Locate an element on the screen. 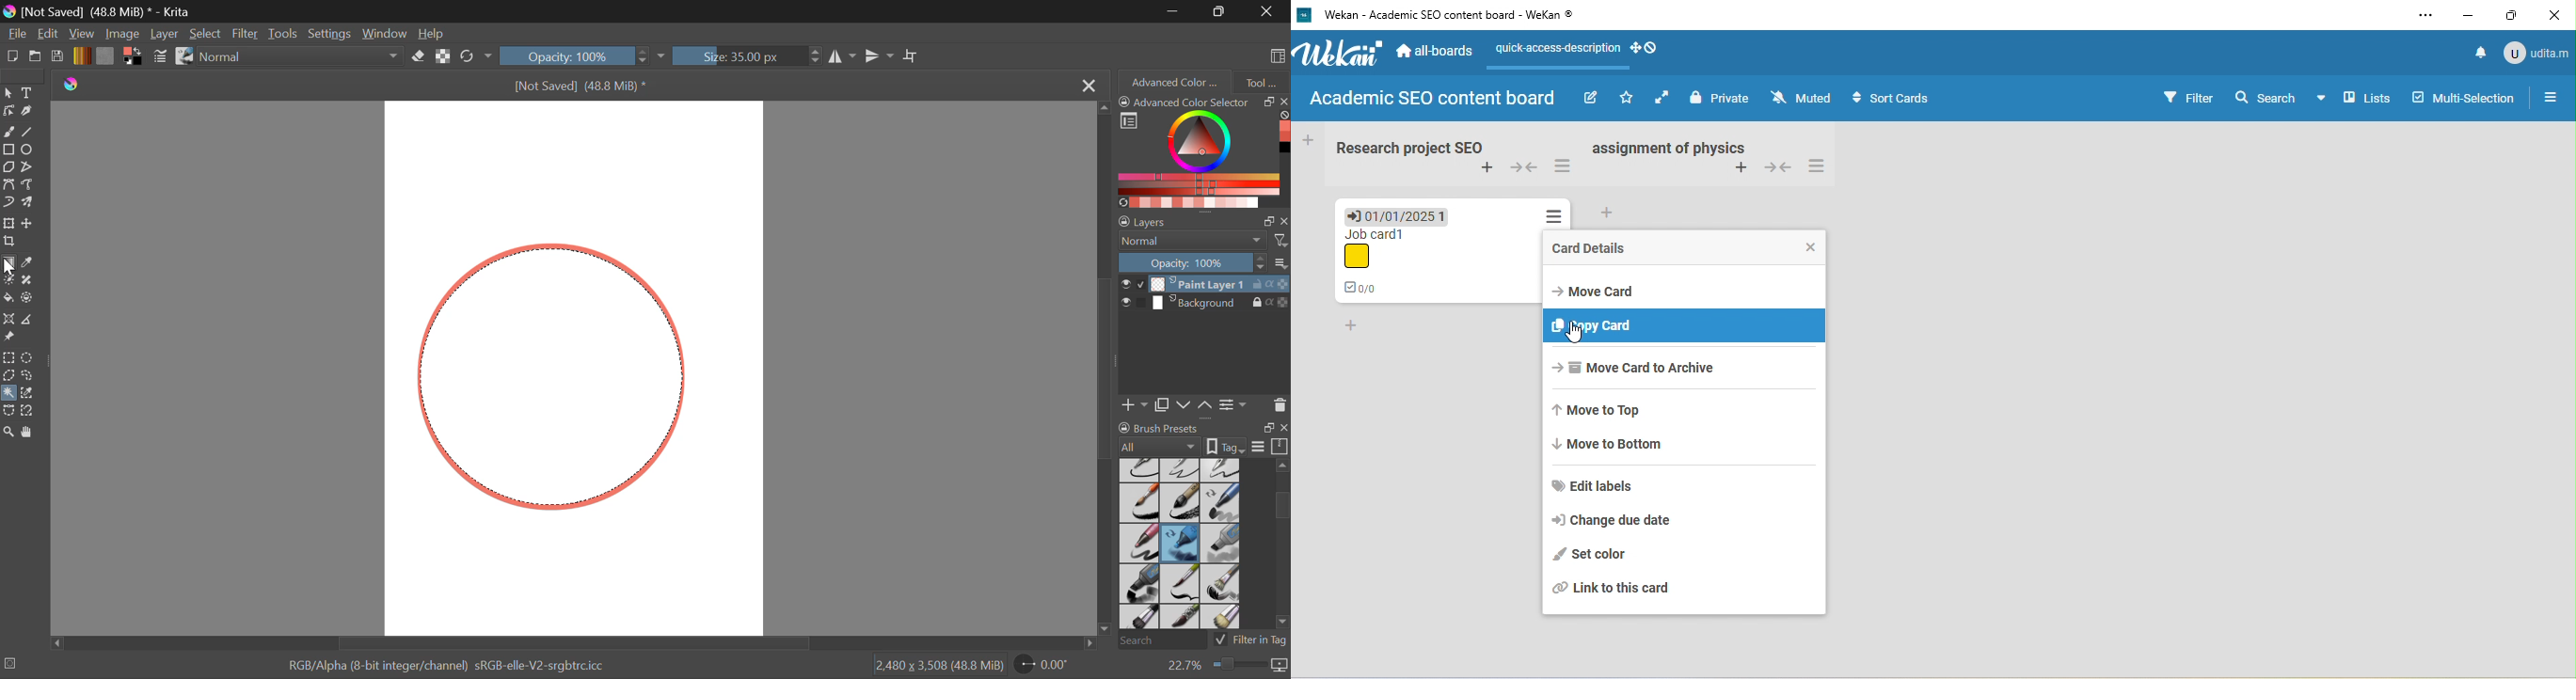 The width and height of the screenshot is (2576, 700). Tools is located at coordinates (283, 34).